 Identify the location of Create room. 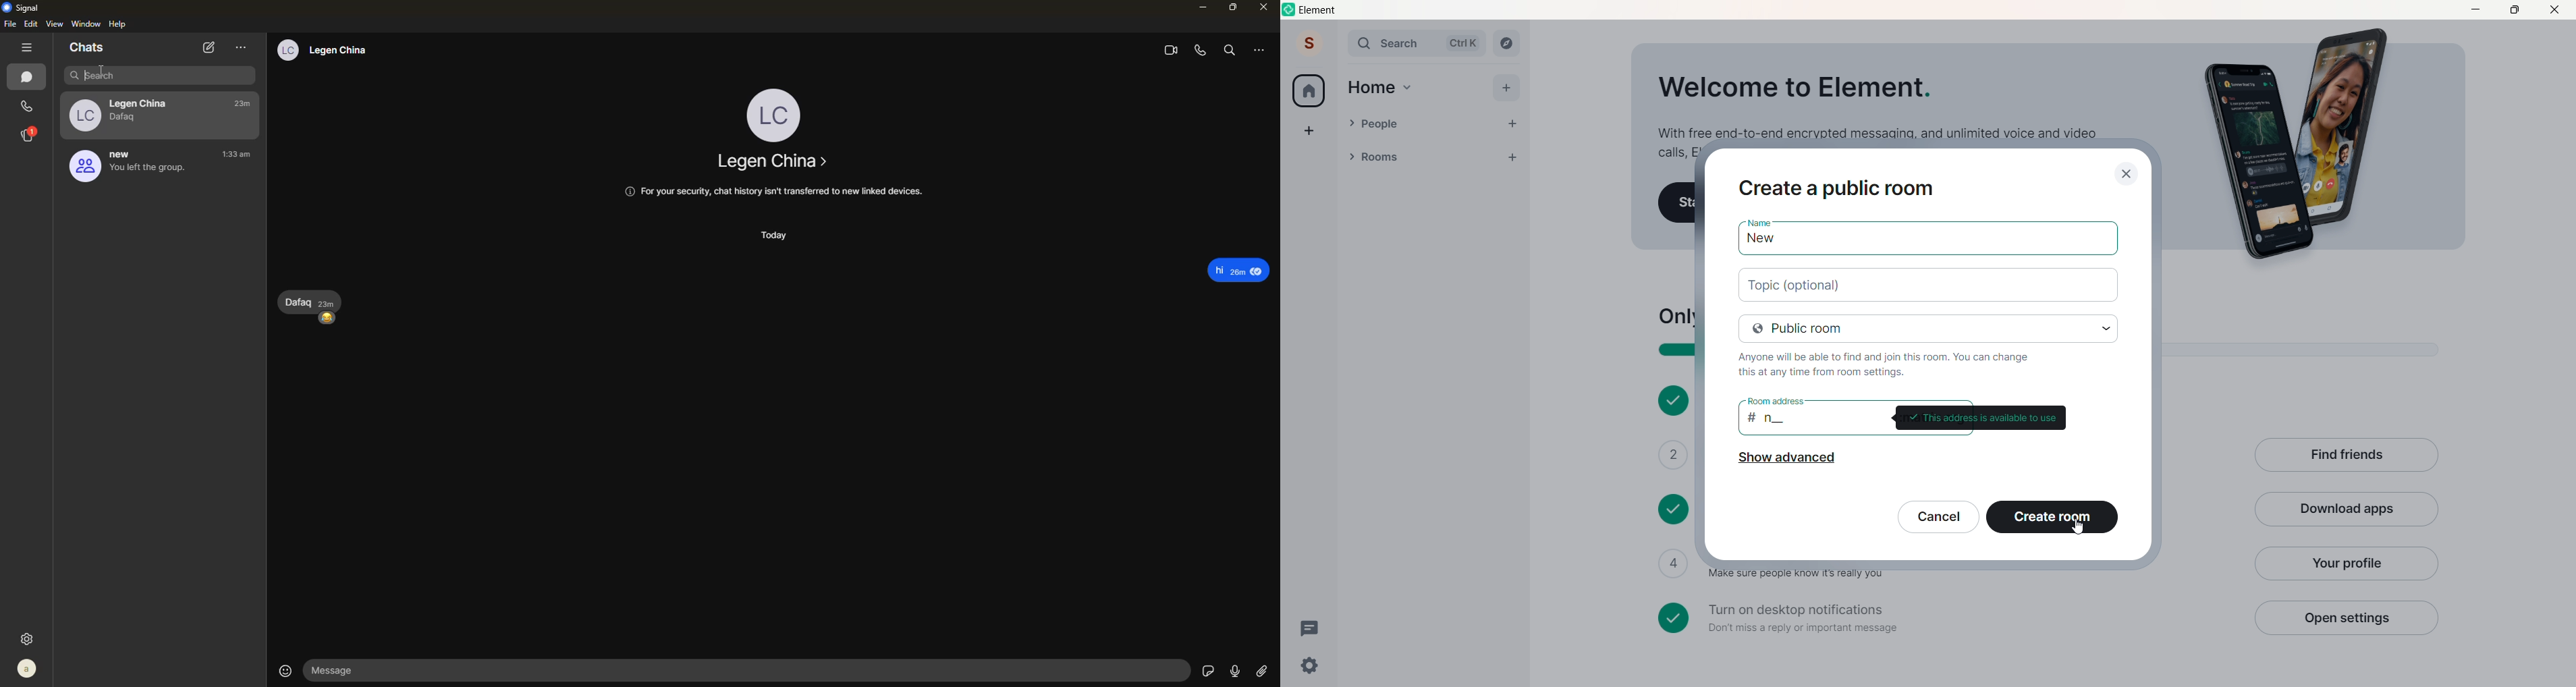
(2052, 516).